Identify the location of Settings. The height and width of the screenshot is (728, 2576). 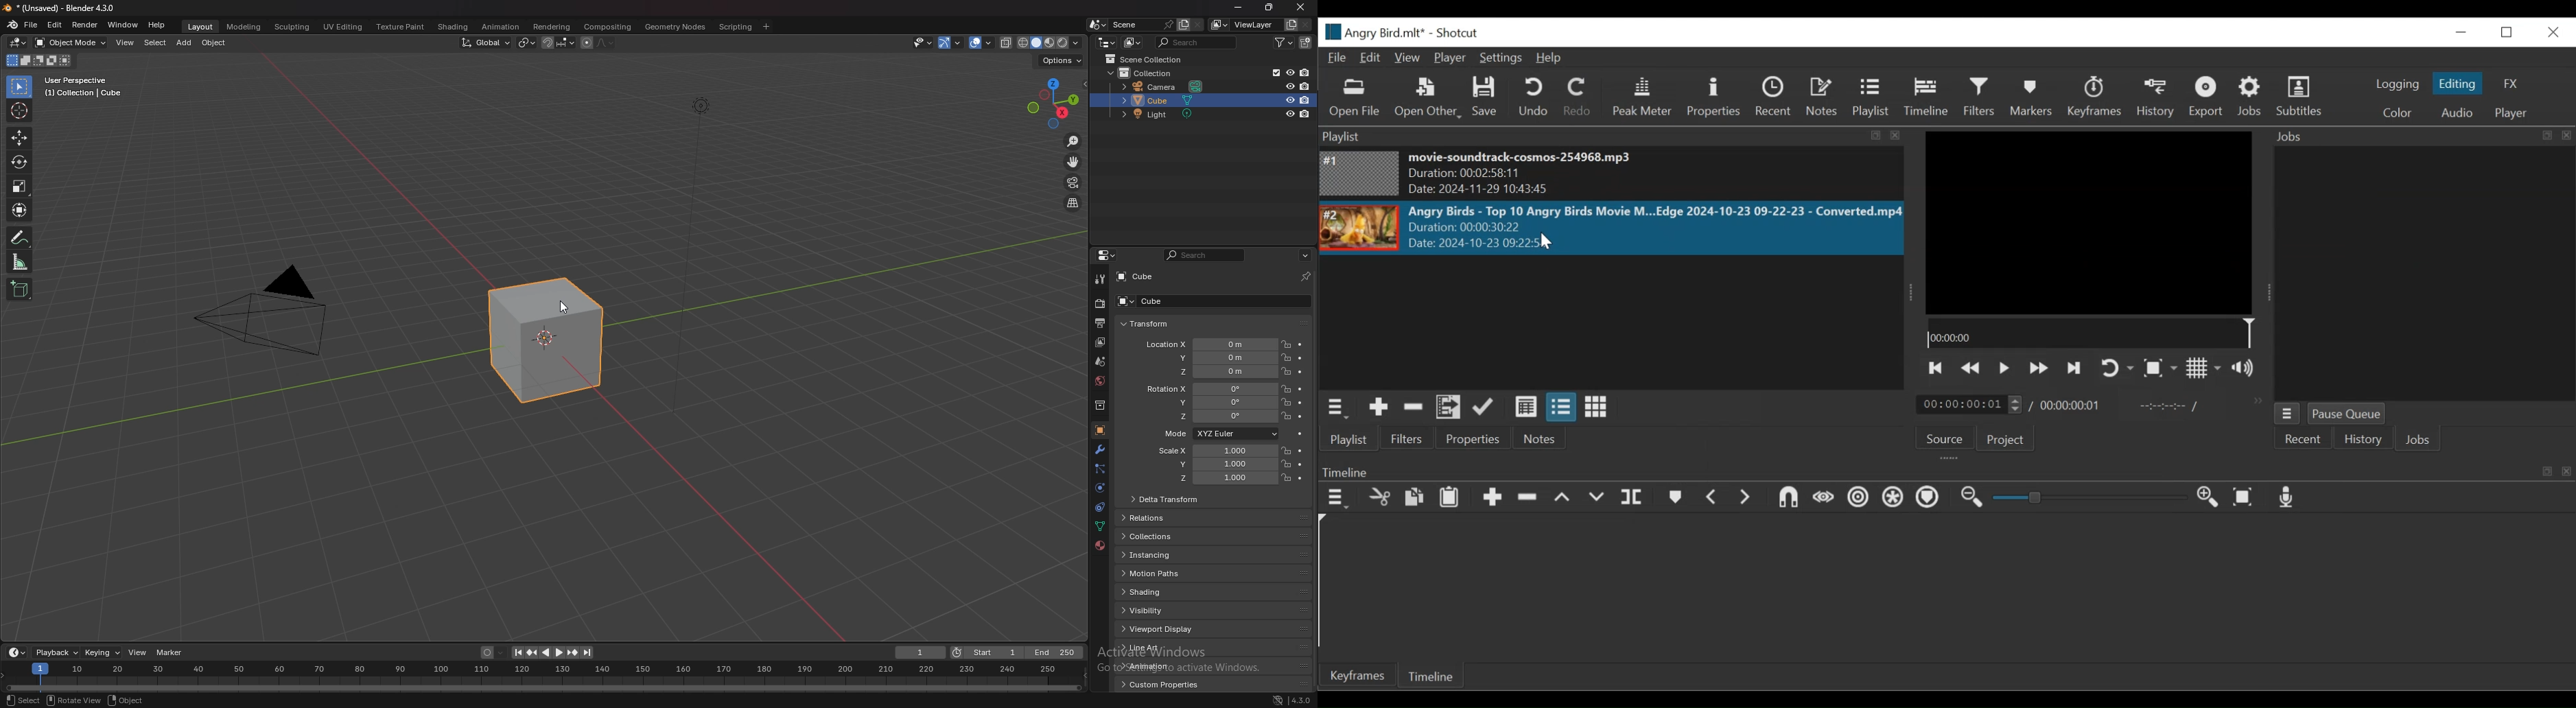
(1499, 58).